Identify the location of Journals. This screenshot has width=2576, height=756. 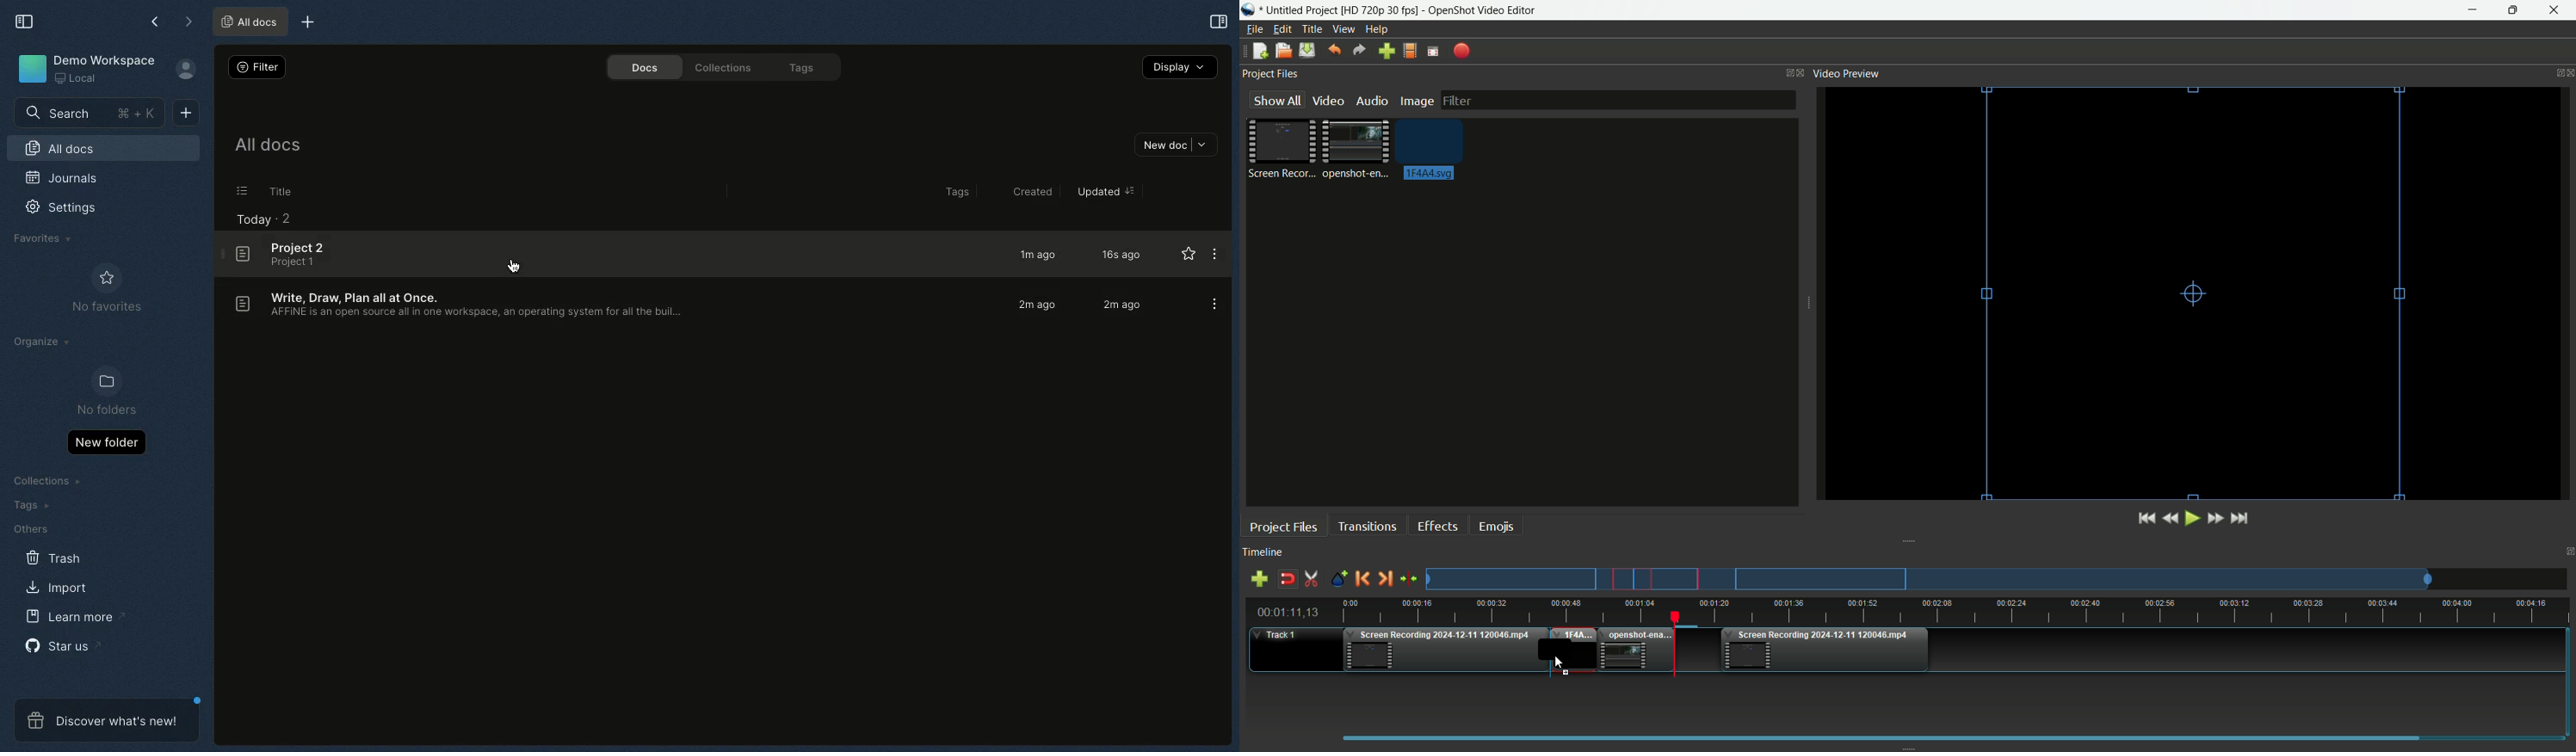
(61, 178).